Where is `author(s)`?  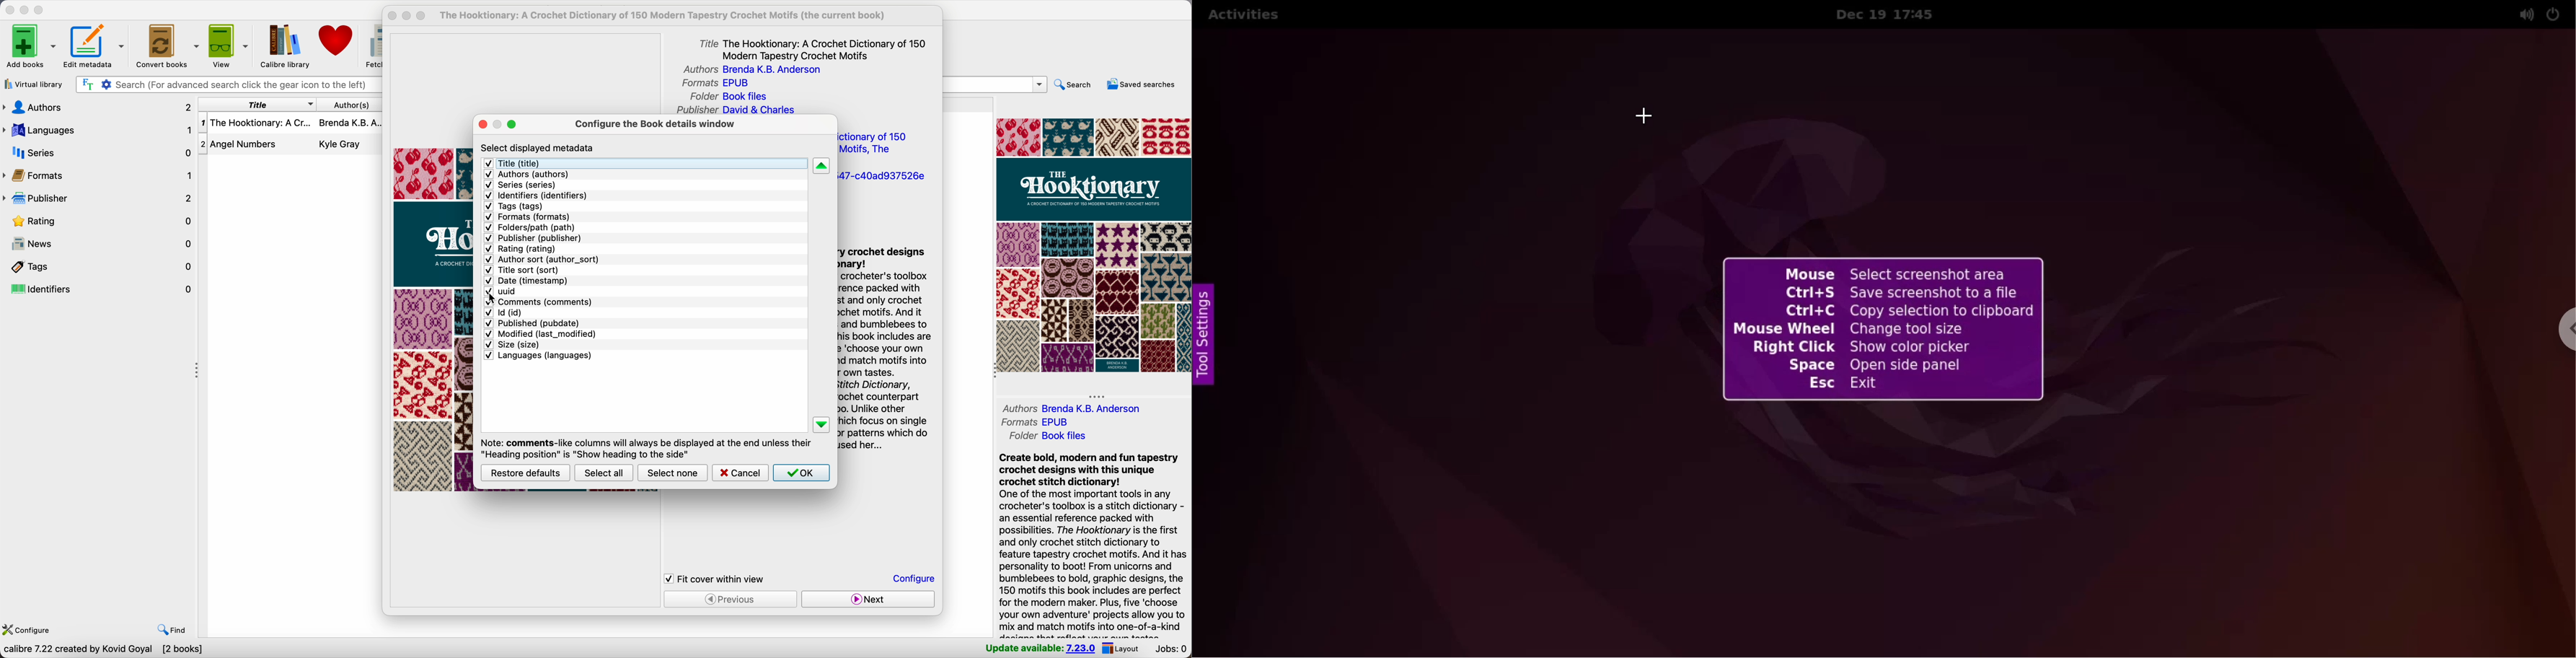
author(s) is located at coordinates (350, 105).